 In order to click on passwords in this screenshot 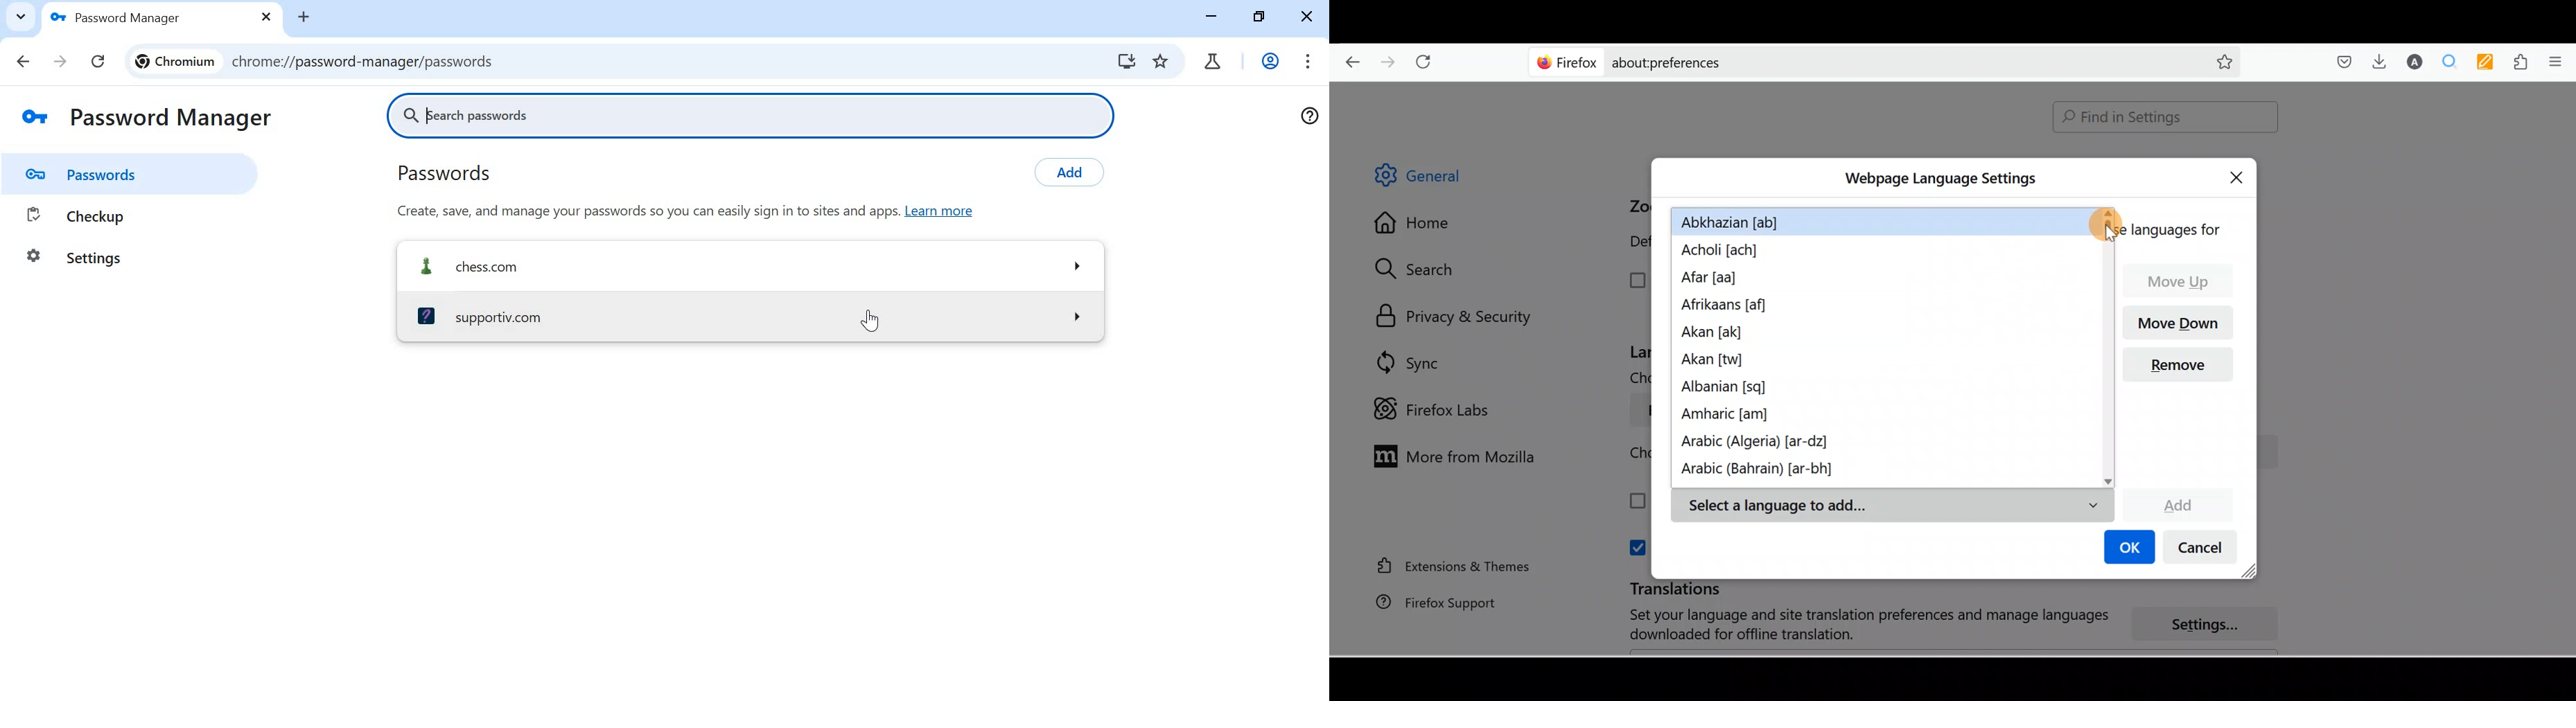, I will do `click(137, 175)`.